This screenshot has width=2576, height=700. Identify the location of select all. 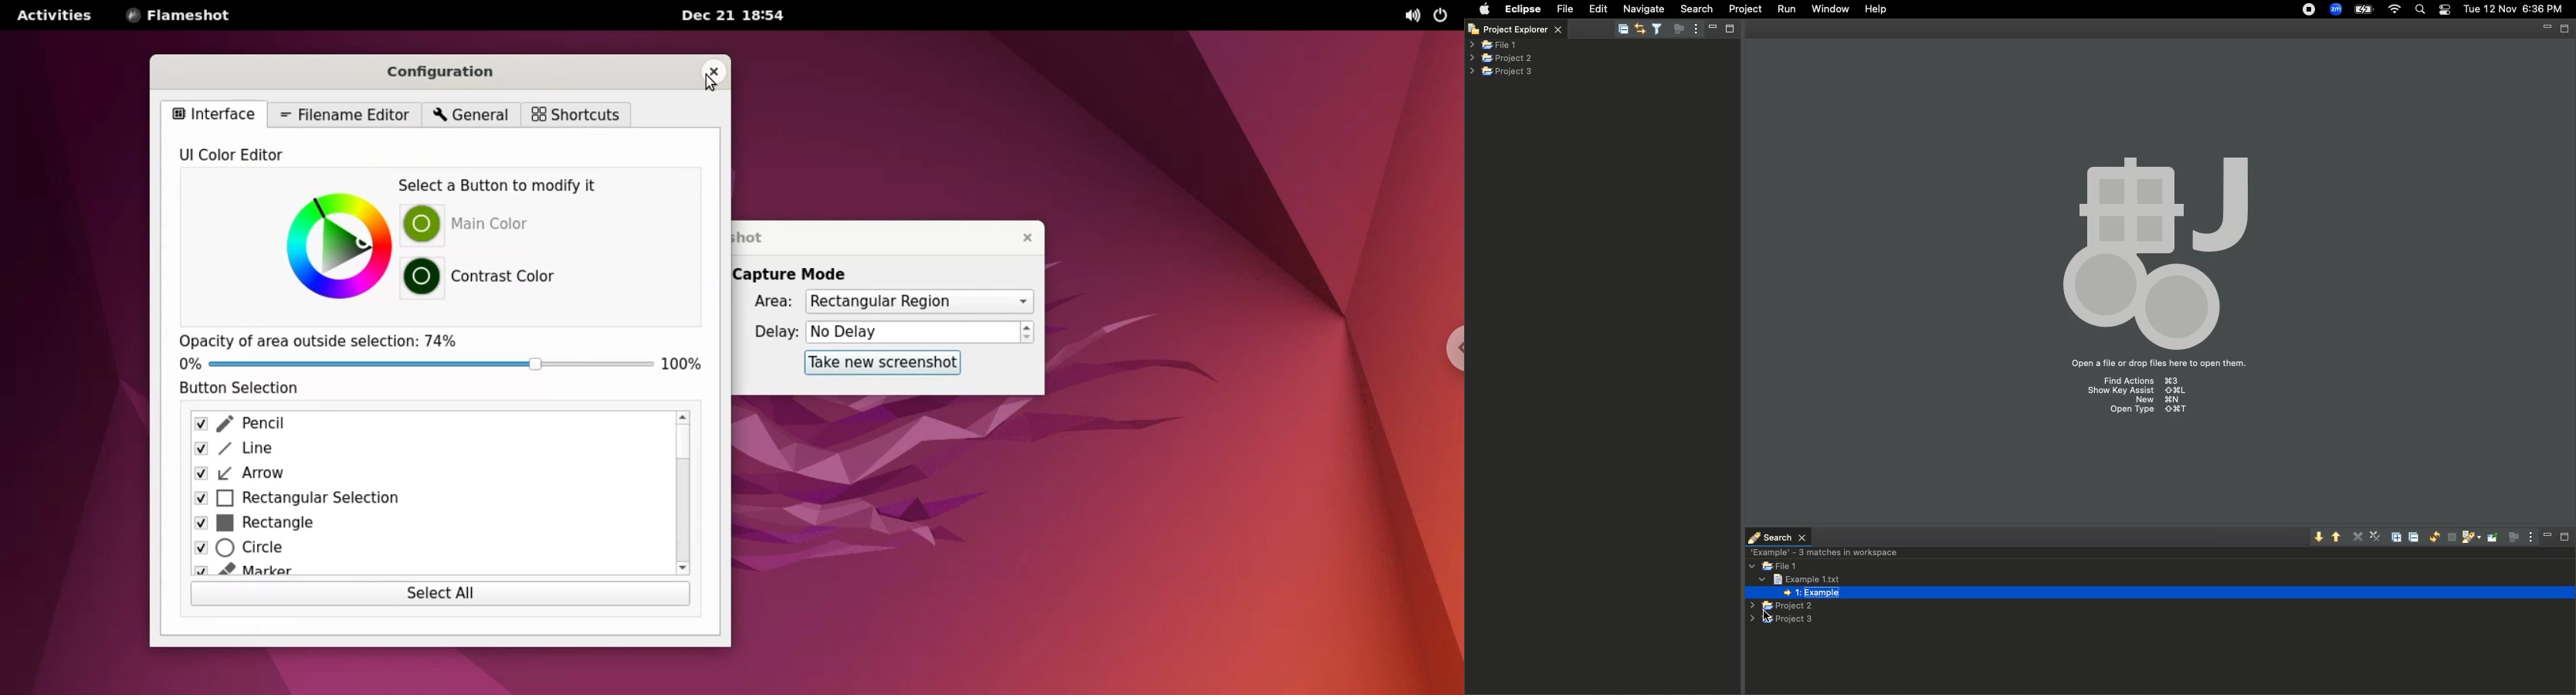
(441, 597).